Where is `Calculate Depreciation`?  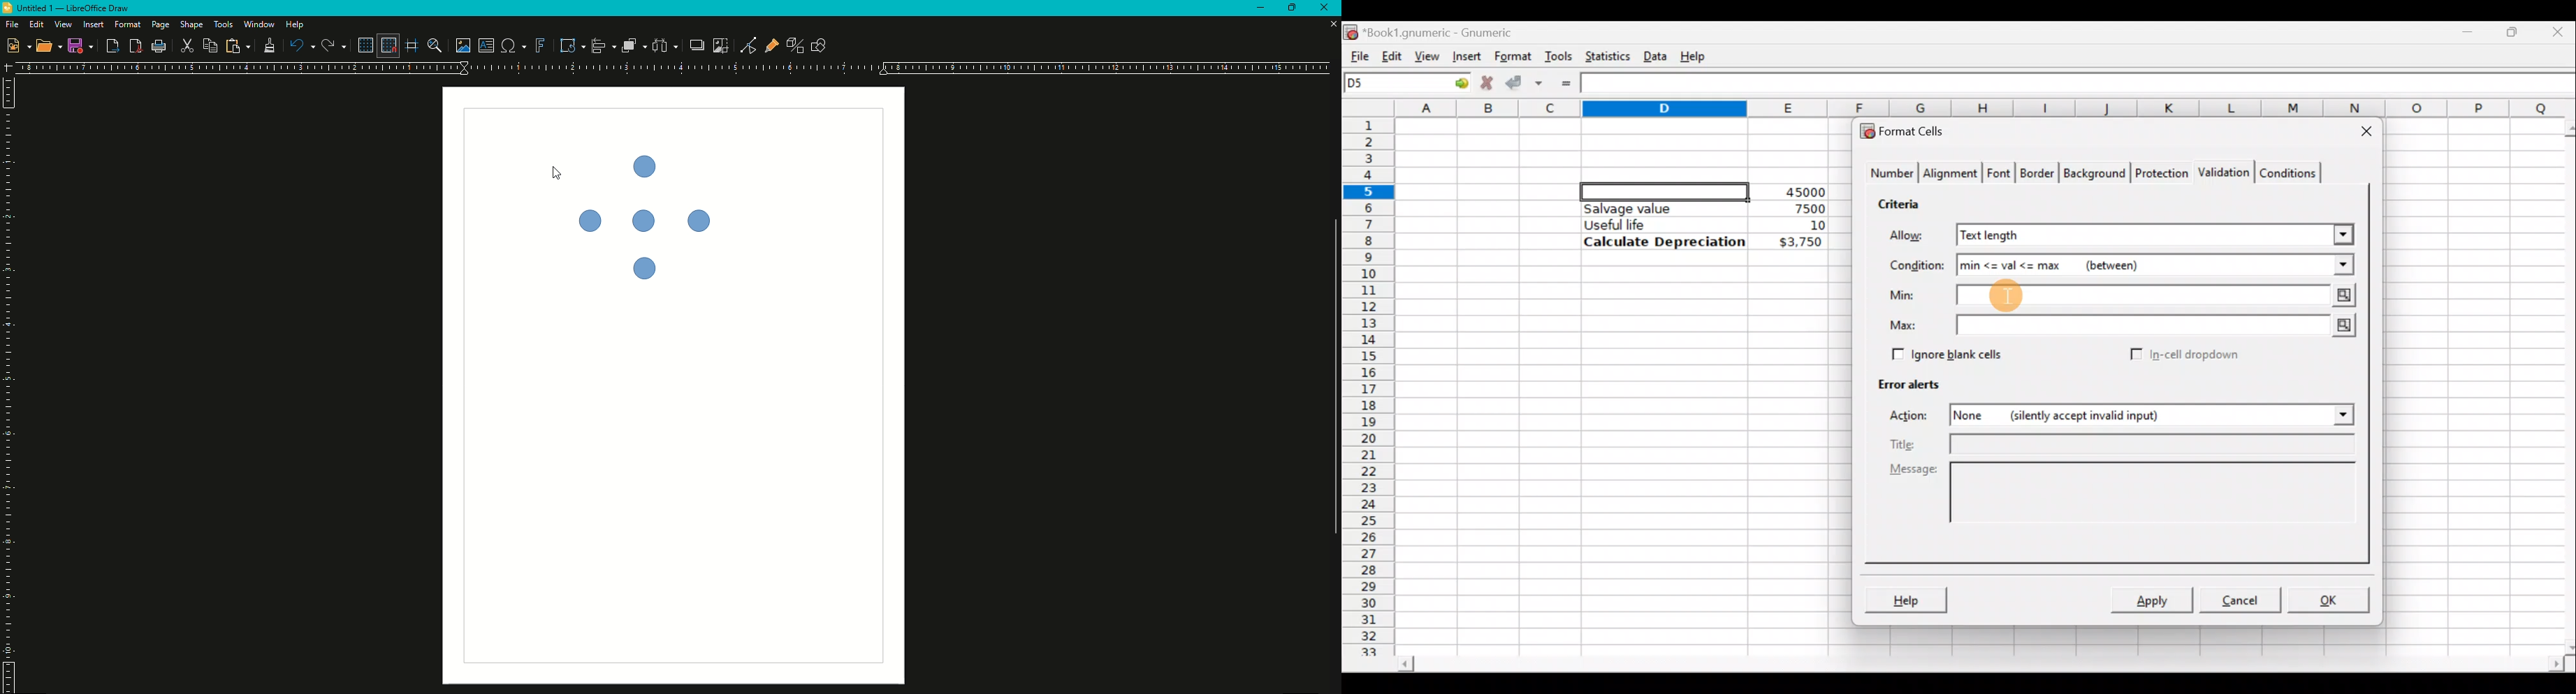
Calculate Depreciation is located at coordinates (1664, 241).